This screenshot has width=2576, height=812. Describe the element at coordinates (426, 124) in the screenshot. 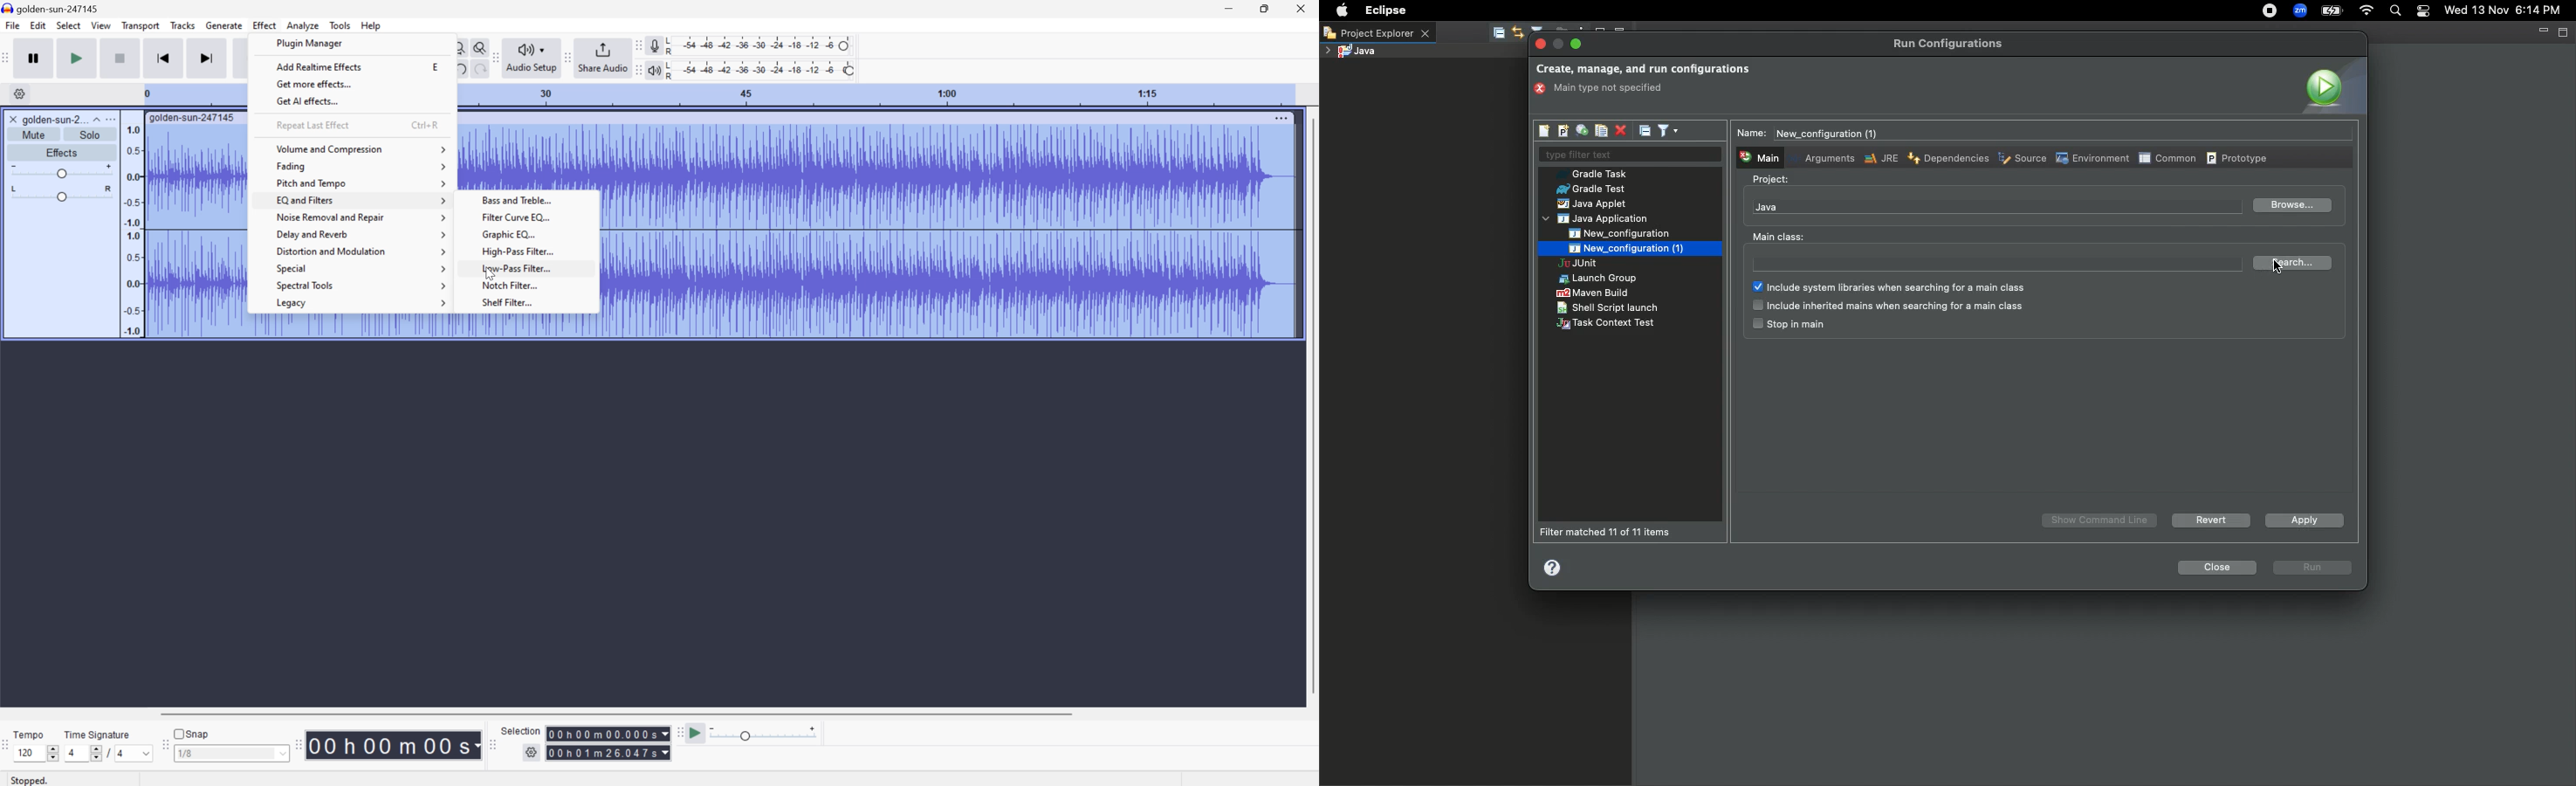

I see `Ctrl+R` at that location.